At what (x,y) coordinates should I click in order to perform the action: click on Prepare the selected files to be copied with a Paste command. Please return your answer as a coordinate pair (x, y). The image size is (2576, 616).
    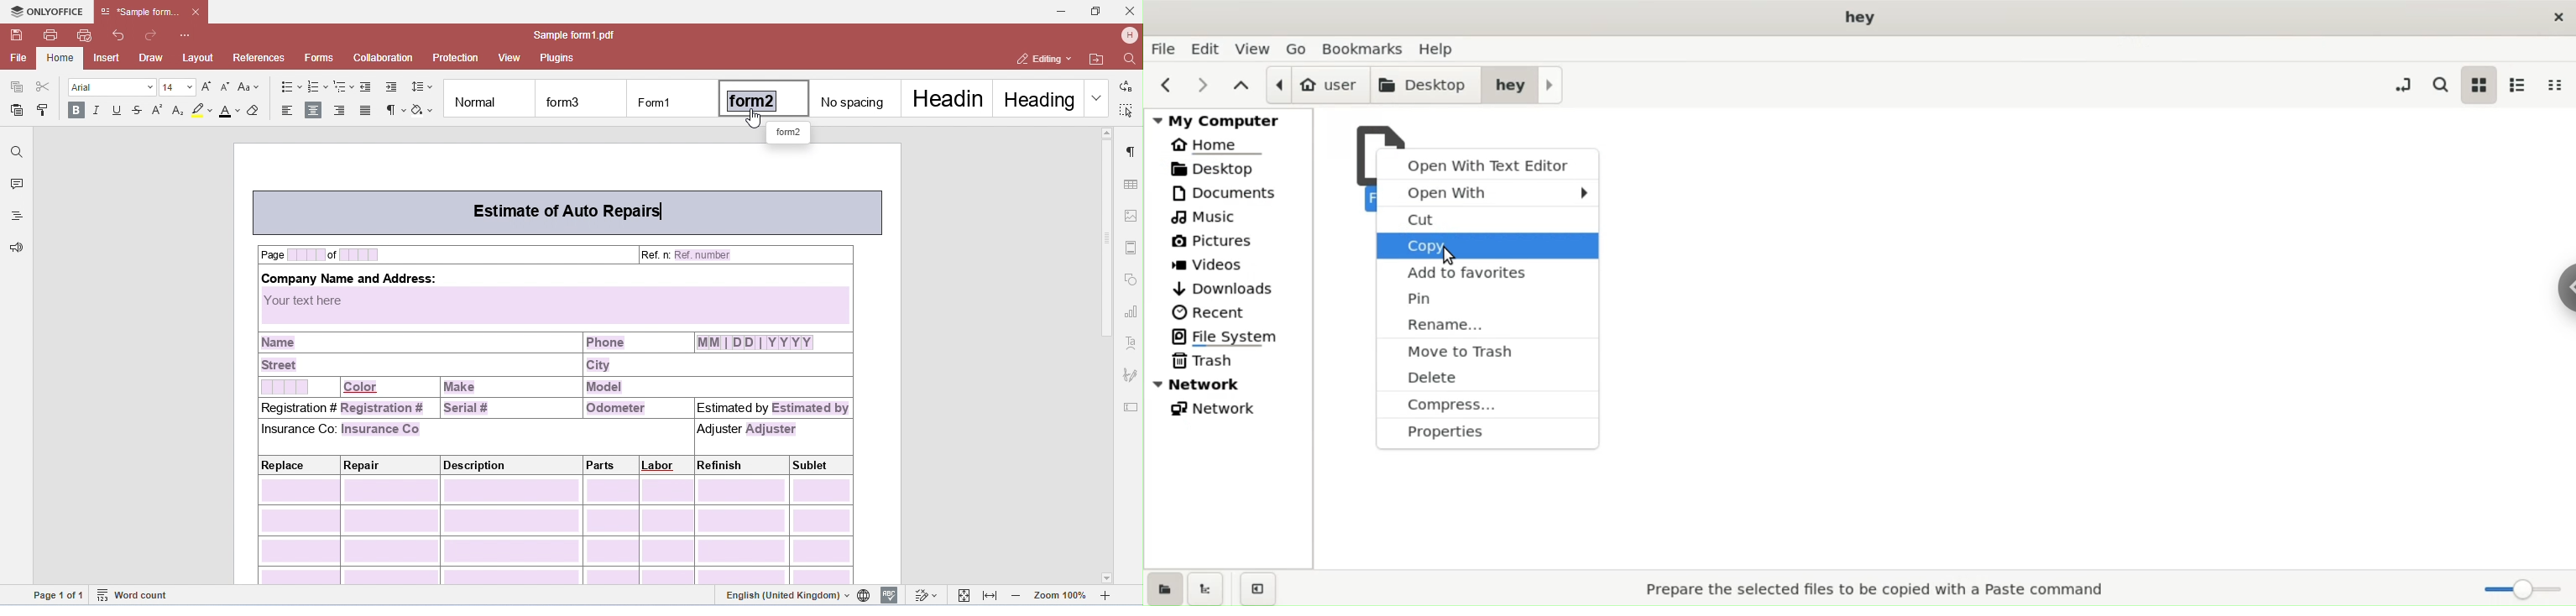
    Looking at the image, I should click on (1882, 588).